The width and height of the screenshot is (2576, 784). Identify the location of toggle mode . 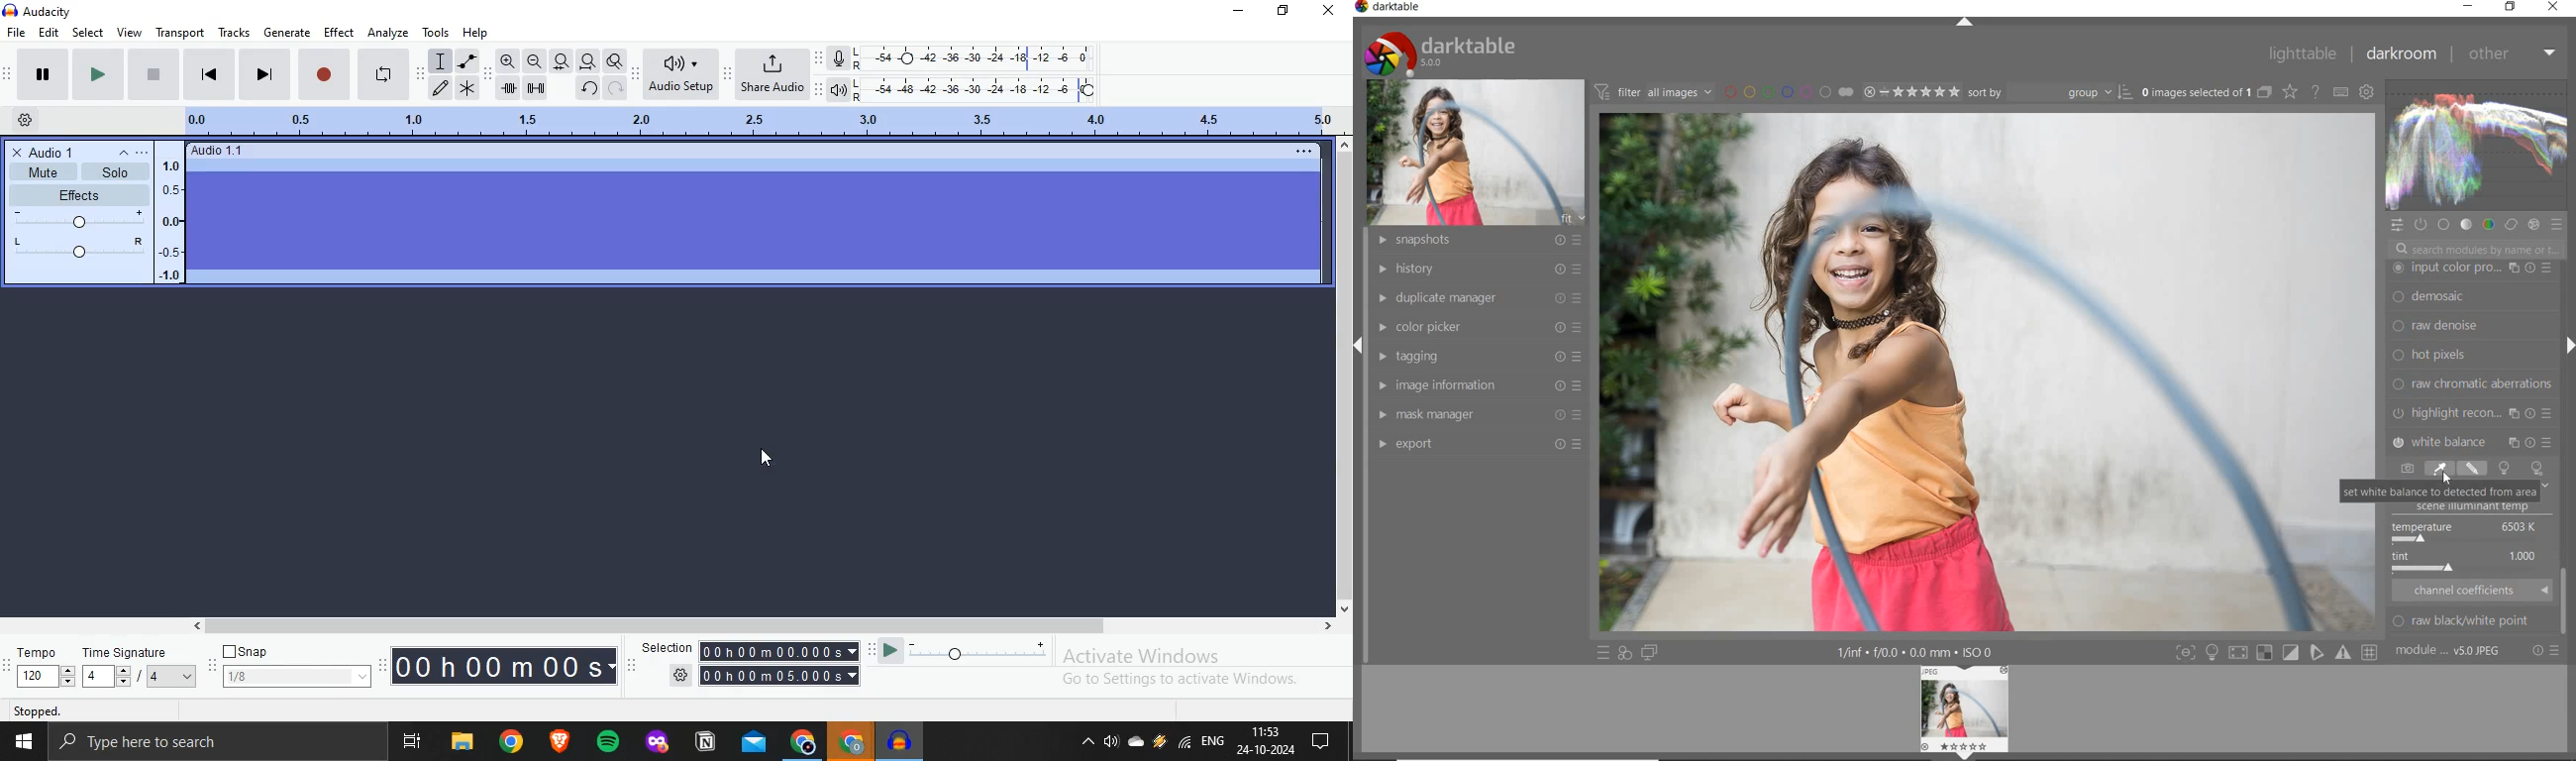
(2242, 652).